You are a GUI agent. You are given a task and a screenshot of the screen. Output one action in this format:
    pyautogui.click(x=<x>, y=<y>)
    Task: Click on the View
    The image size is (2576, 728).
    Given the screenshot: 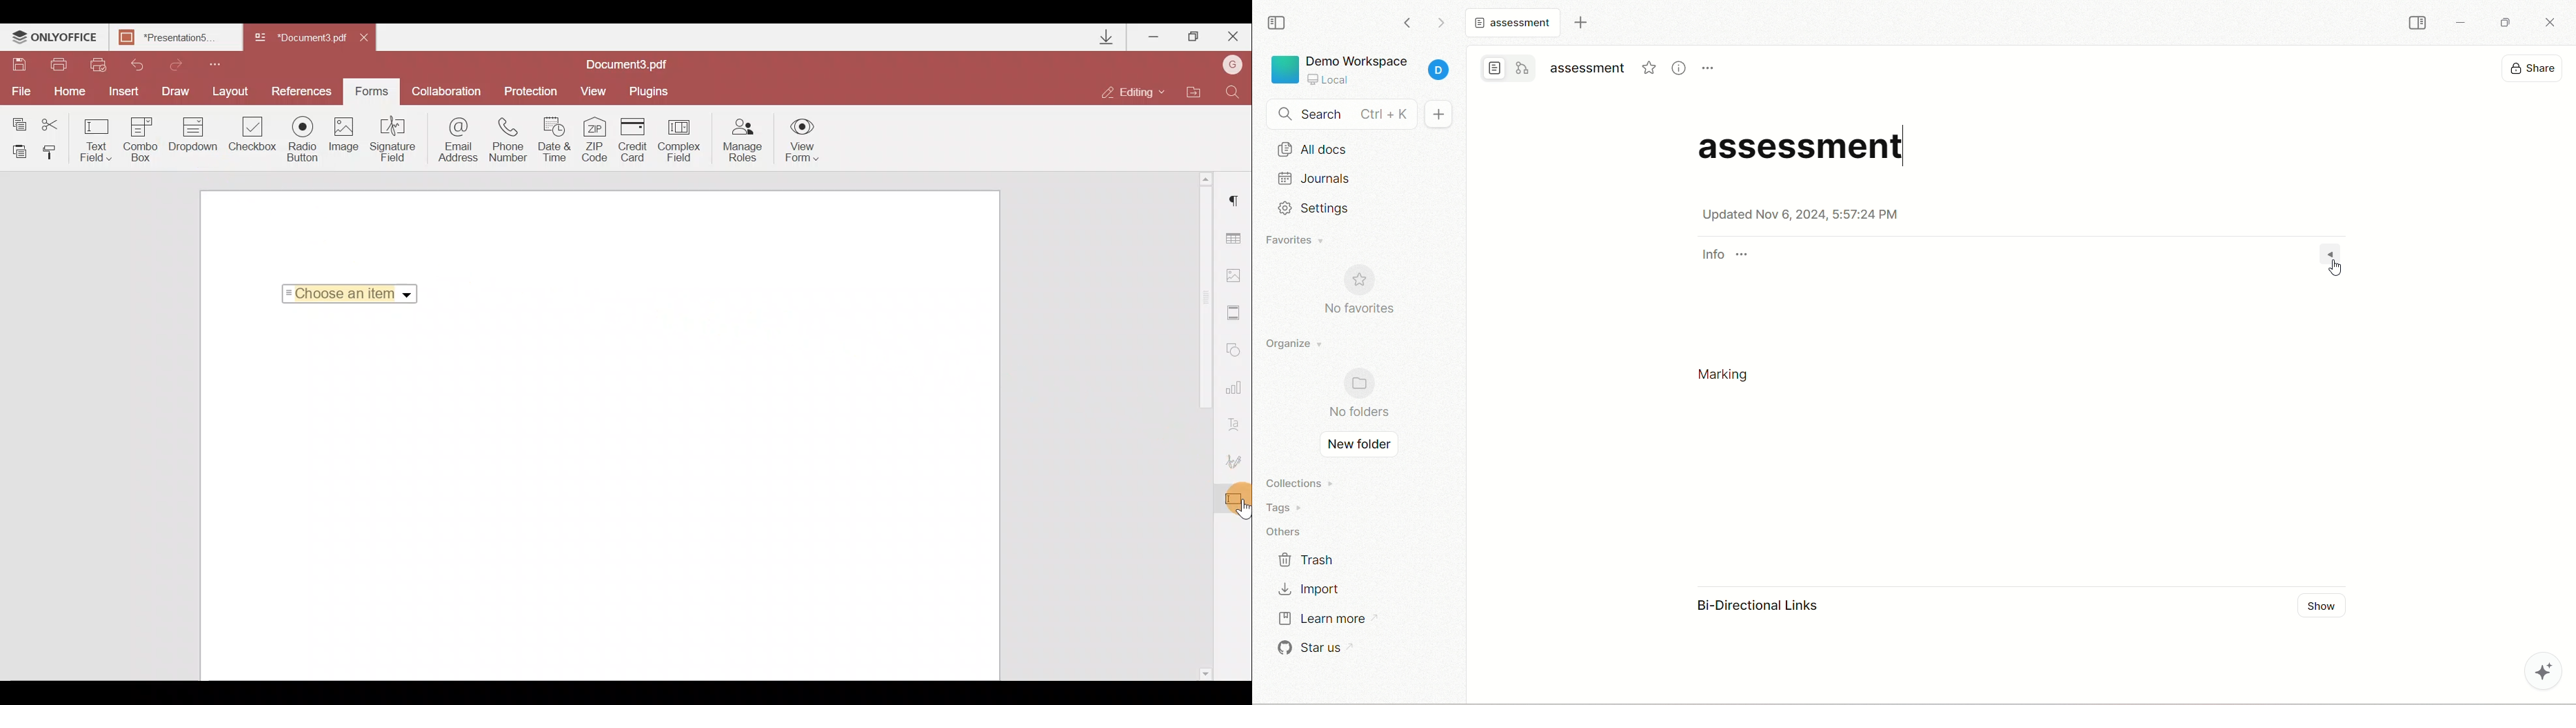 What is the action you would take?
    pyautogui.click(x=598, y=91)
    